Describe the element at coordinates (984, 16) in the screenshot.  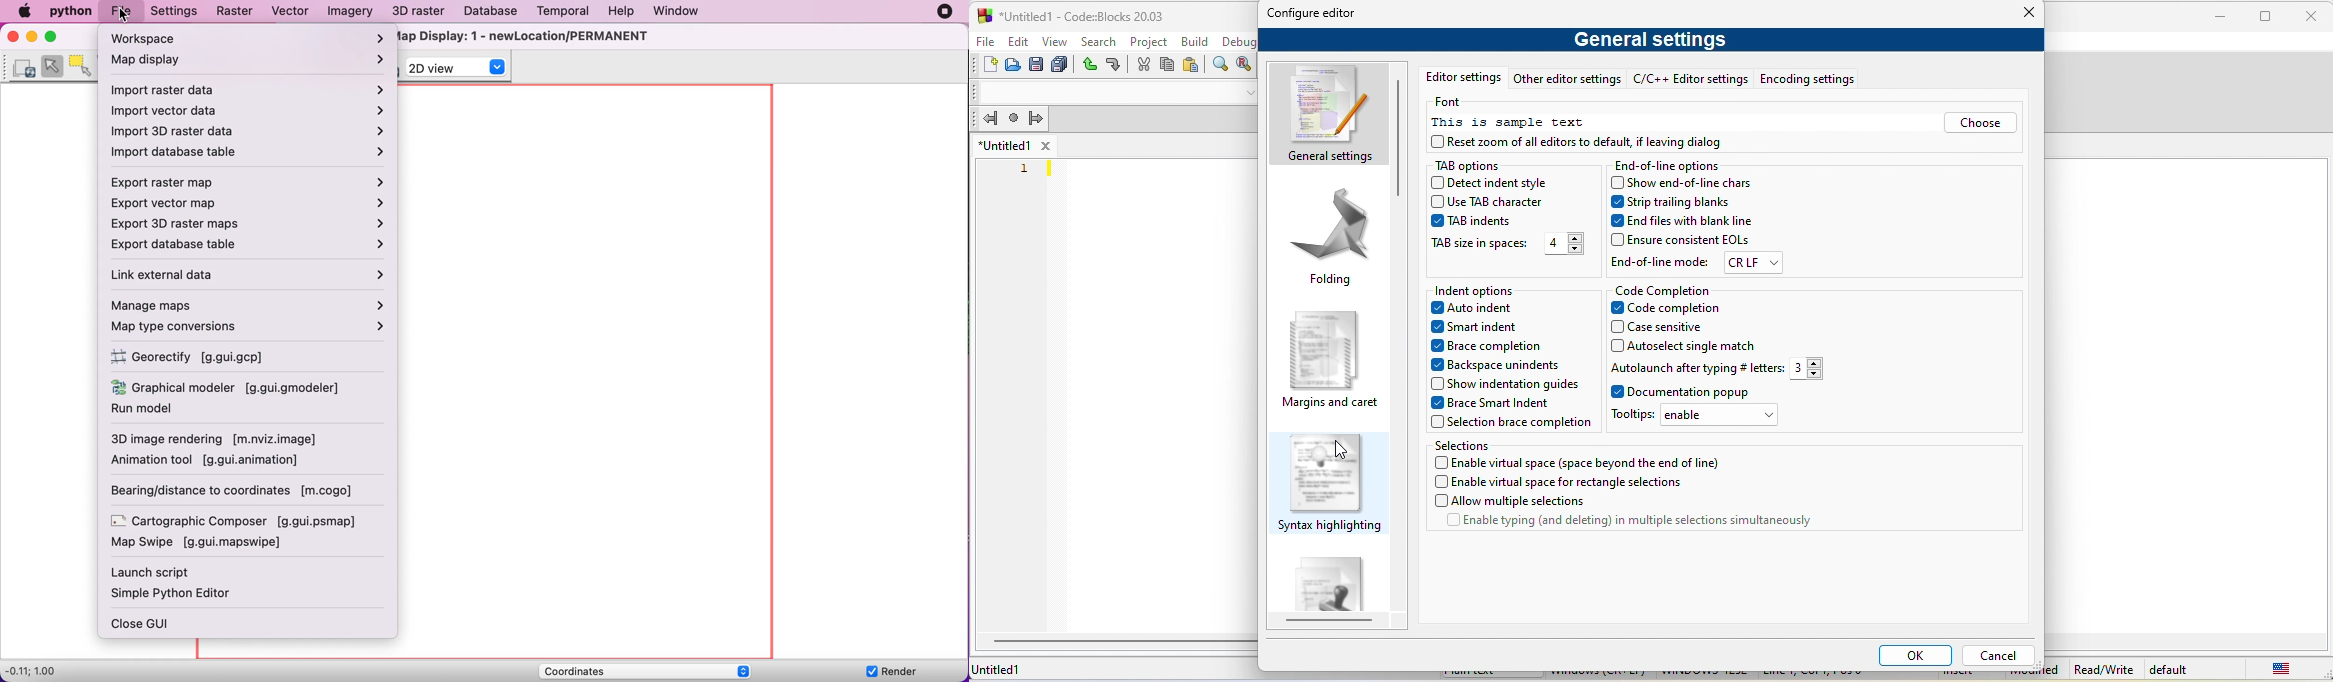
I see `logo` at that location.